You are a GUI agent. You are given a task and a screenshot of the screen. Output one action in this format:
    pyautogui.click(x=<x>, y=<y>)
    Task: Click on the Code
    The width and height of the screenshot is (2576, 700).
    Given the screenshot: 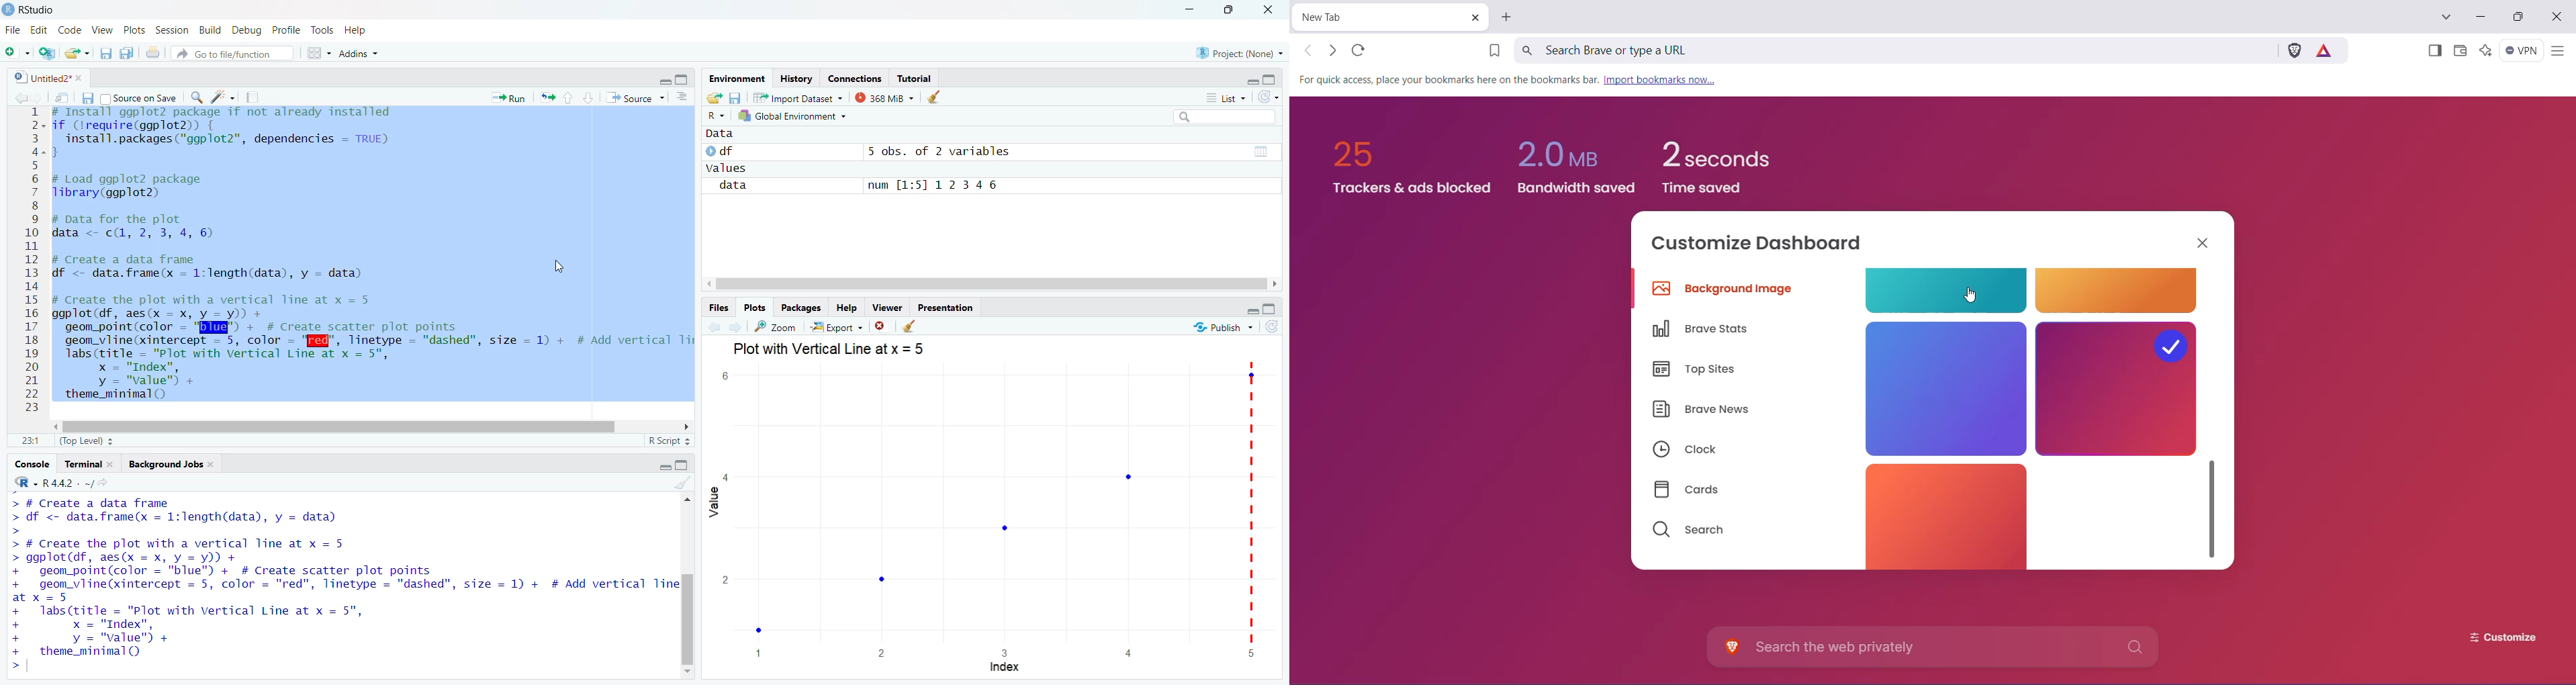 What is the action you would take?
    pyautogui.click(x=71, y=31)
    